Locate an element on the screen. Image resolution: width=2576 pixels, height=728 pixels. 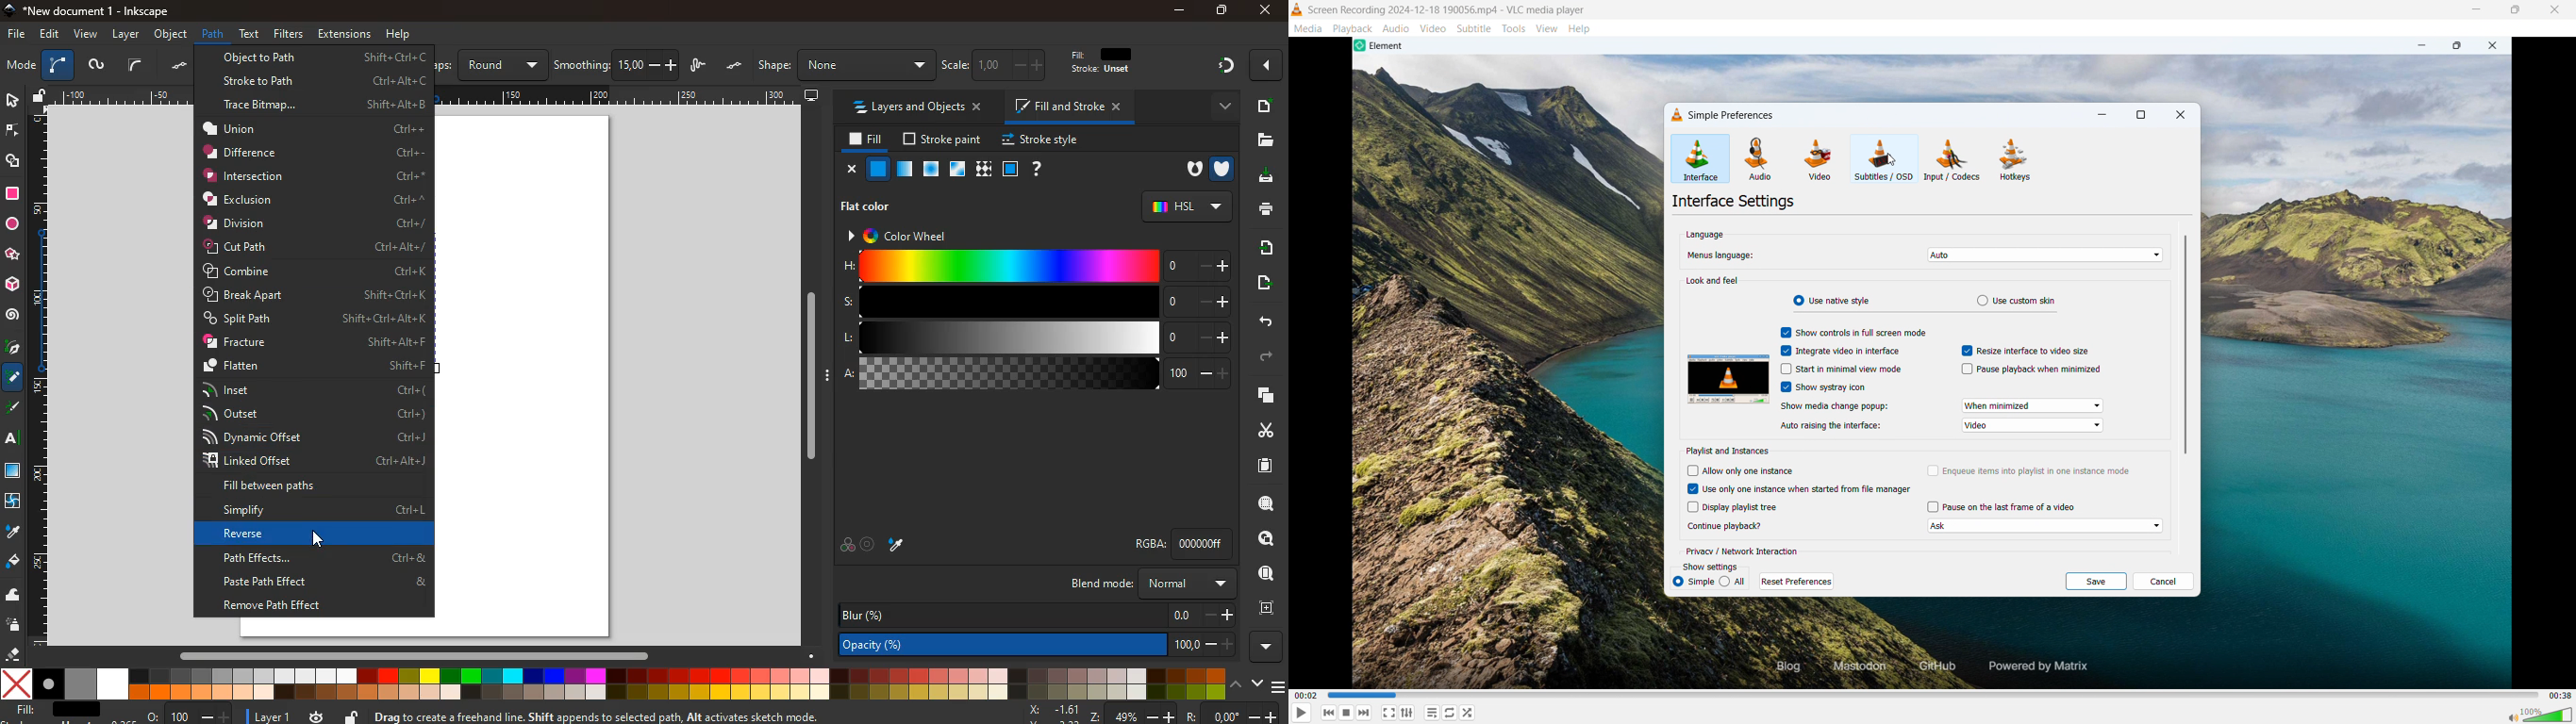
simple is located at coordinates (1733, 582).